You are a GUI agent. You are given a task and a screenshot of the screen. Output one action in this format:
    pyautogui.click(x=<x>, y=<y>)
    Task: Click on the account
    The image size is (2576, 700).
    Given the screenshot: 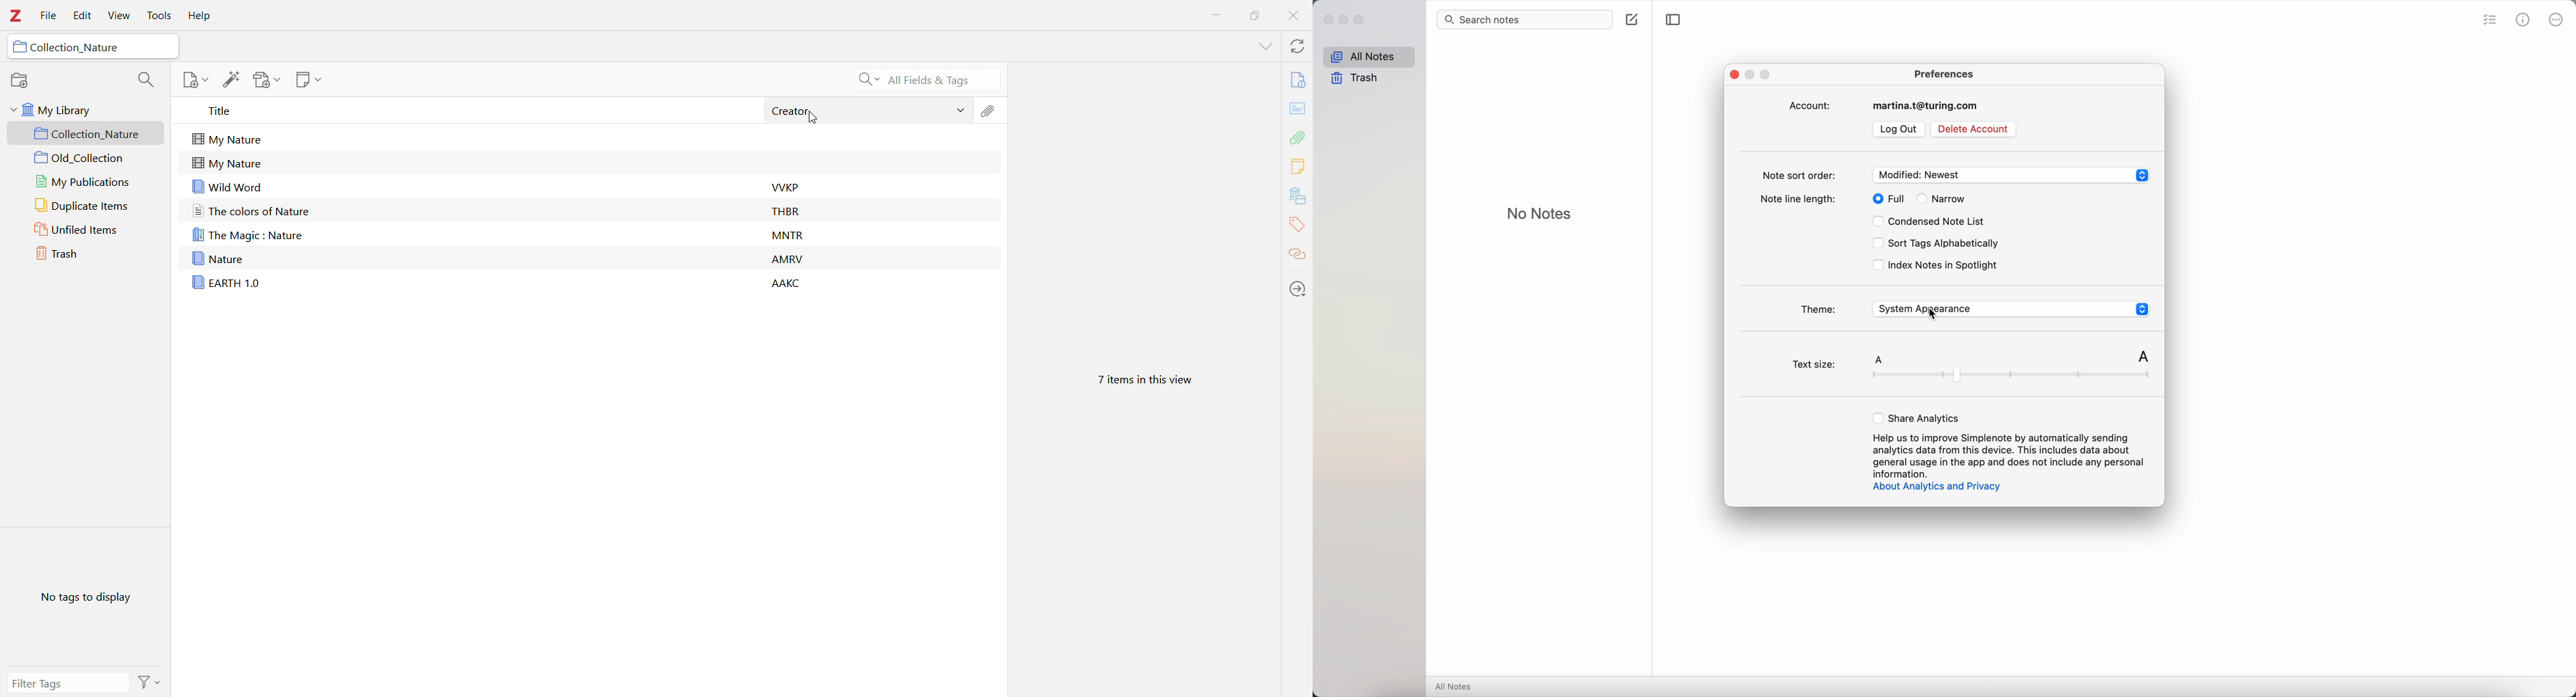 What is the action you would take?
    pyautogui.click(x=1887, y=106)
    